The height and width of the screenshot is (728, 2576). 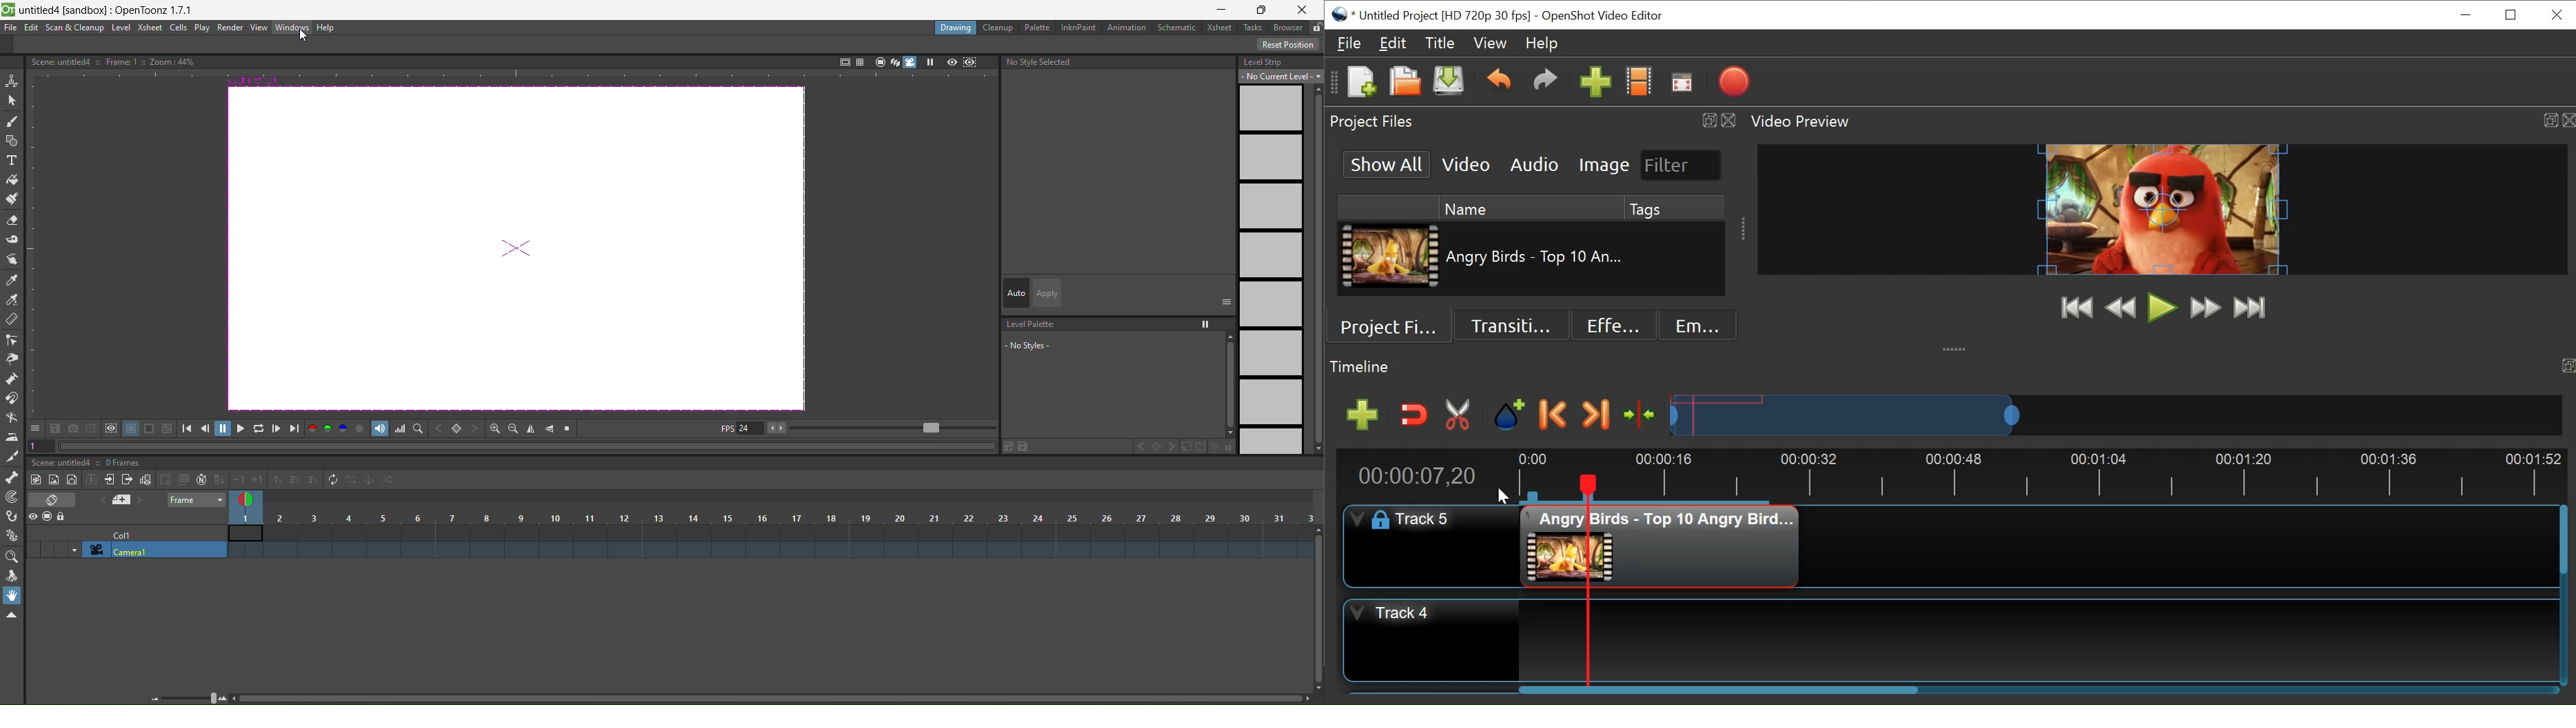 What do you see at coordinates (12, 261) in the screenshot?
I see `finger tool` at bounding box center [12, 261].